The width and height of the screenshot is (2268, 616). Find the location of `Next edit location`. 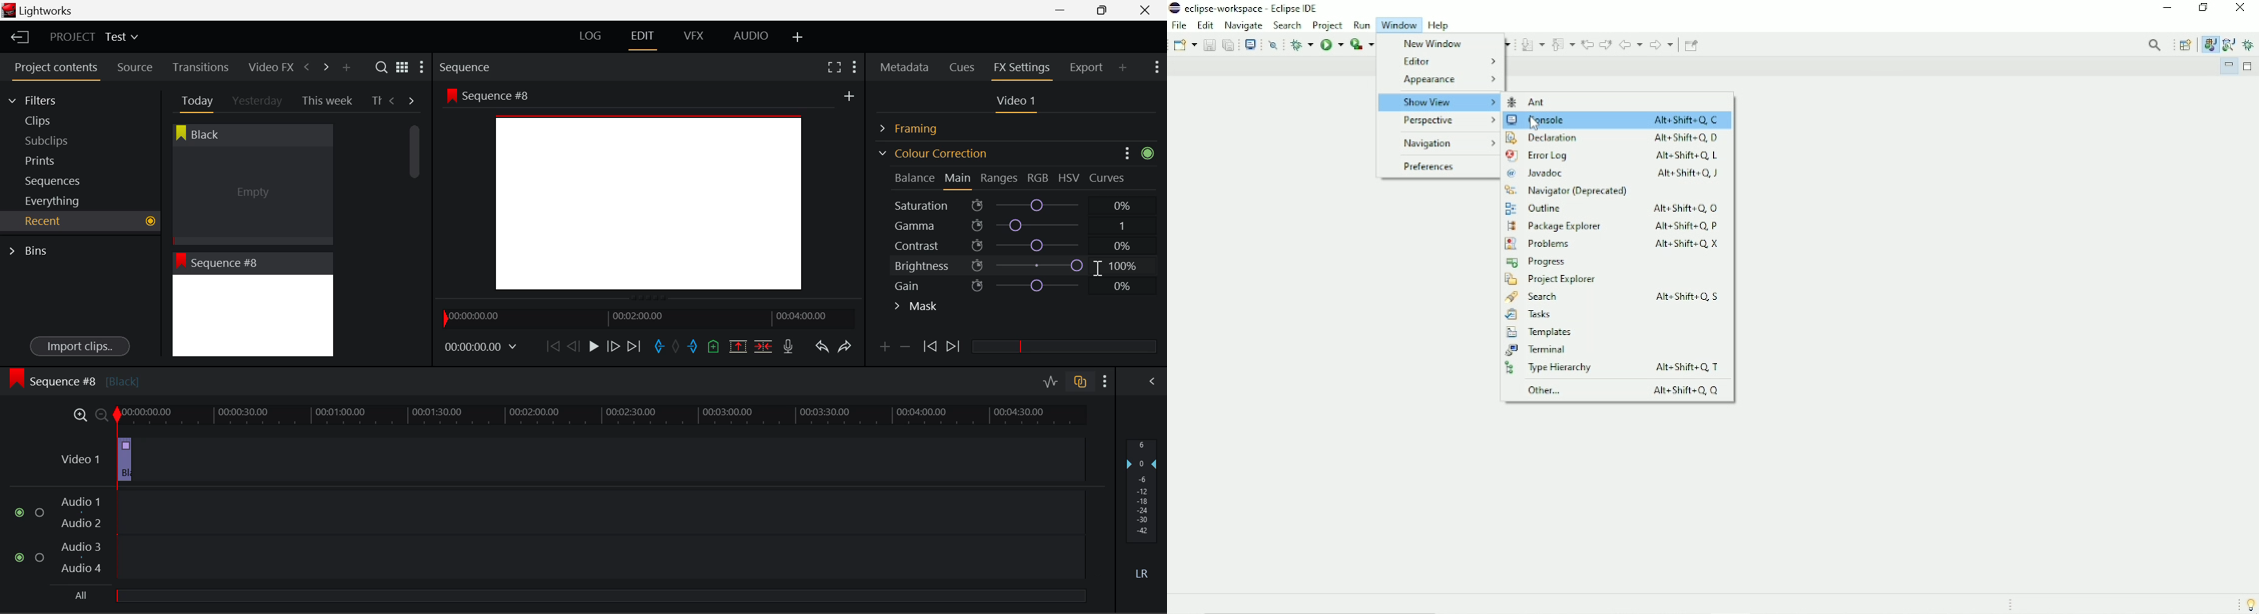

Next edit location is located at coordinates (1605, 44).